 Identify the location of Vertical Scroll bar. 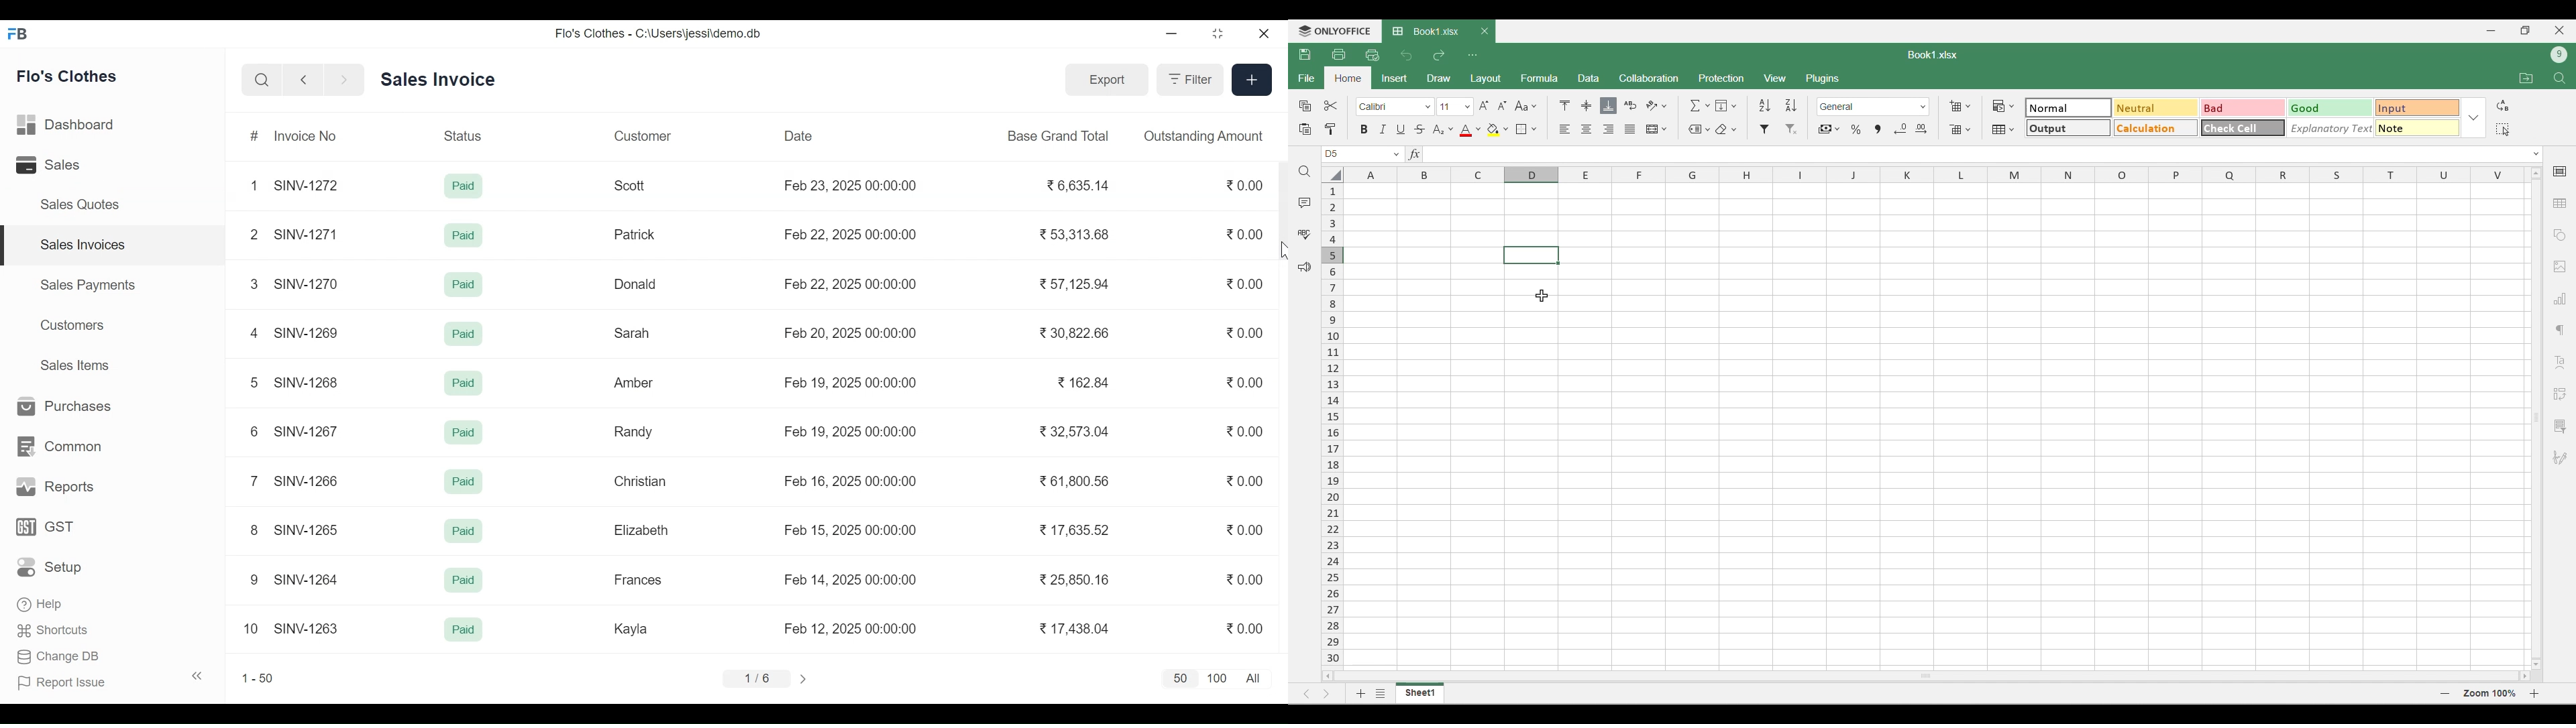
(1280, 212).